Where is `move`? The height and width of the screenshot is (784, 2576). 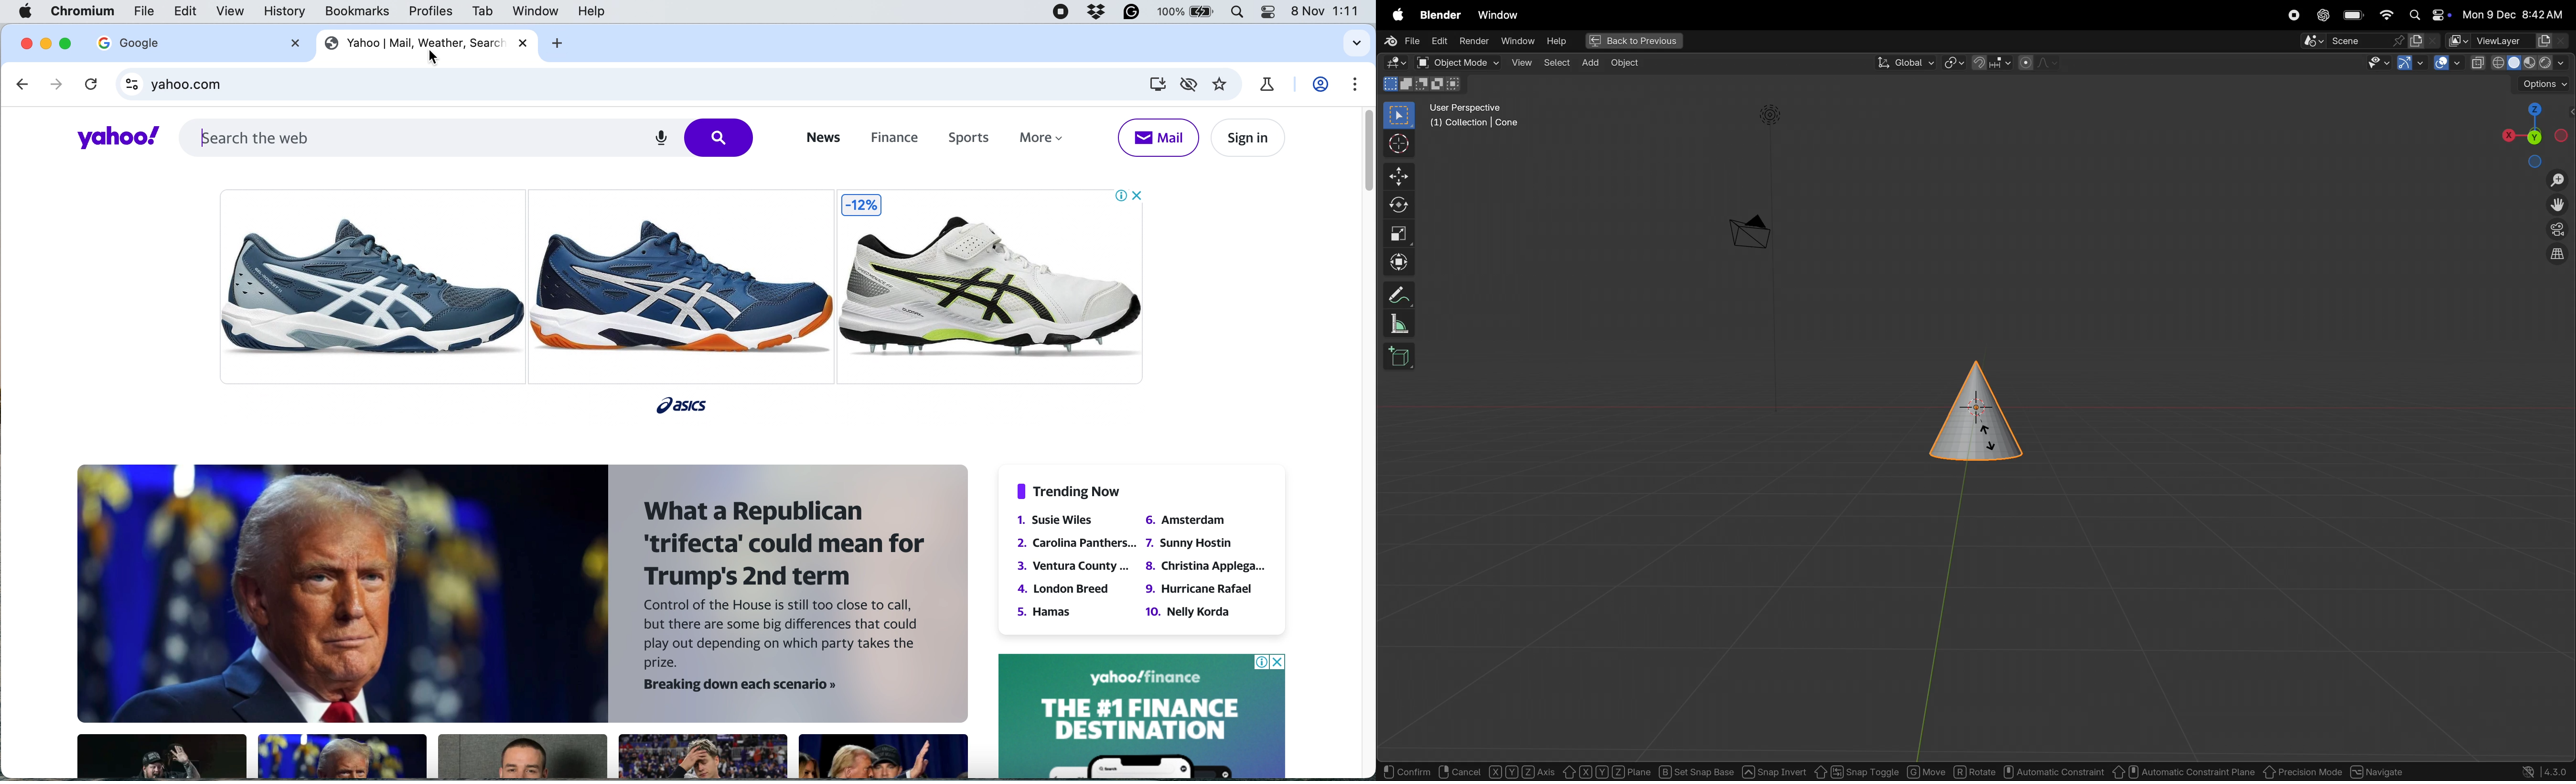
move is located at coordinates (1928, 772).